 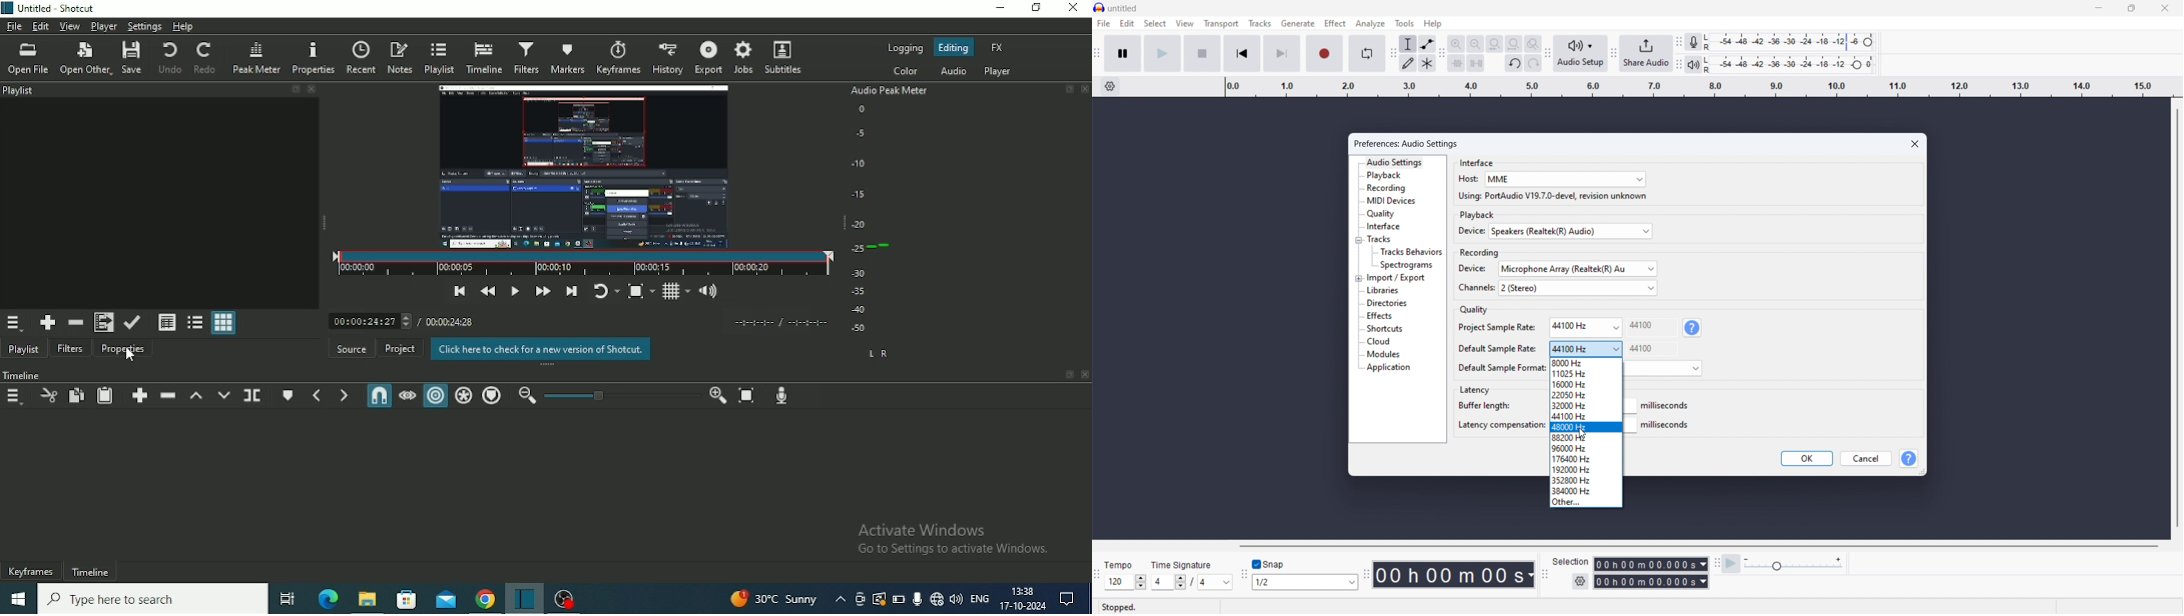 What do you see at coordinates (1335, 23) in the screenshot?
I see `effect` at bounding box center [1335, 23].